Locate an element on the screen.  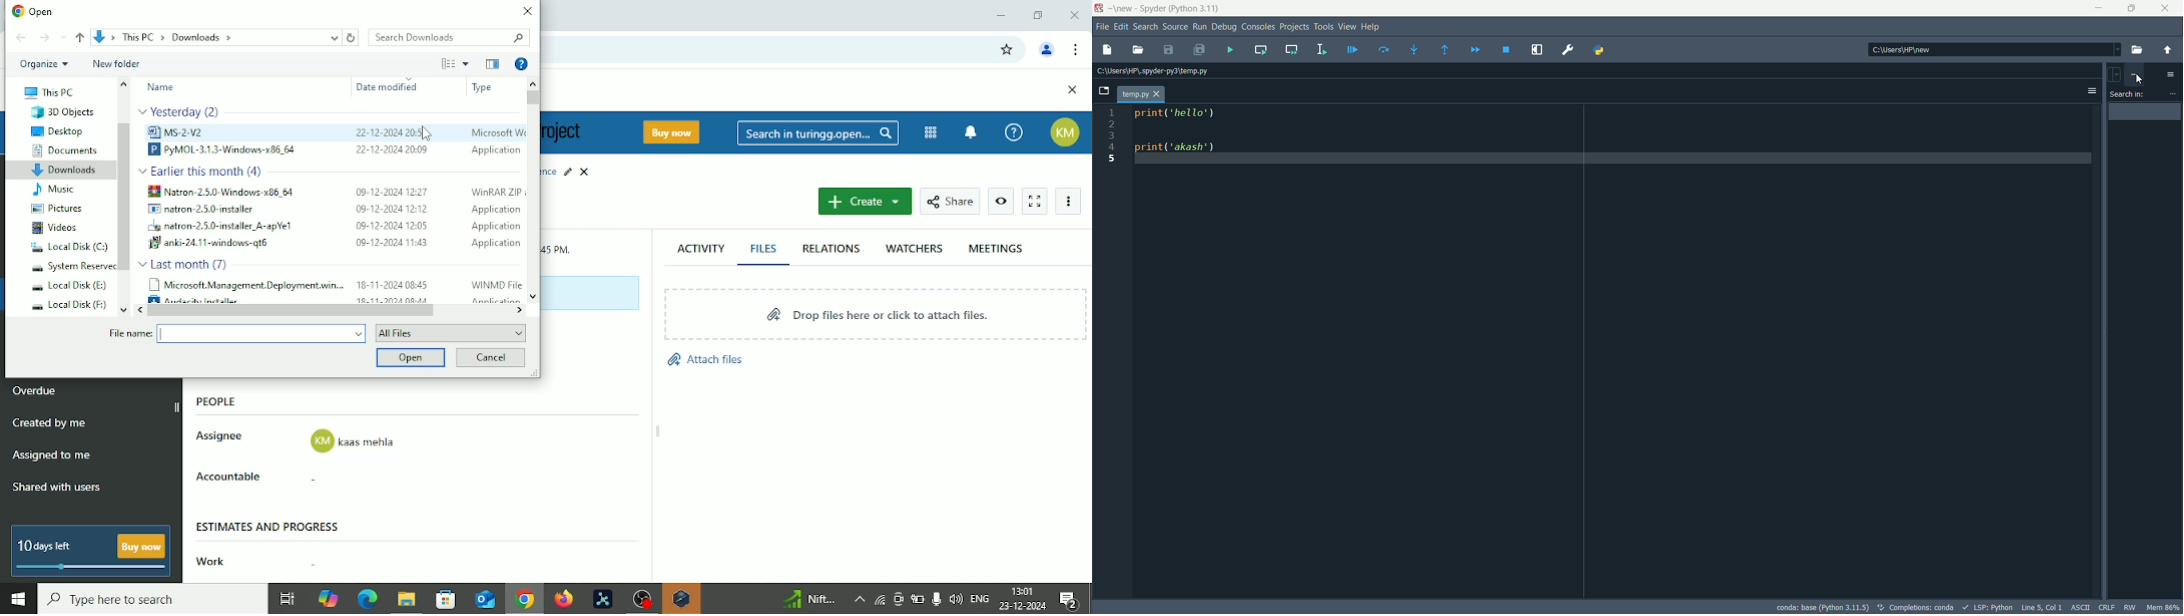
stop debugging is located at coordinates (1506, 49).